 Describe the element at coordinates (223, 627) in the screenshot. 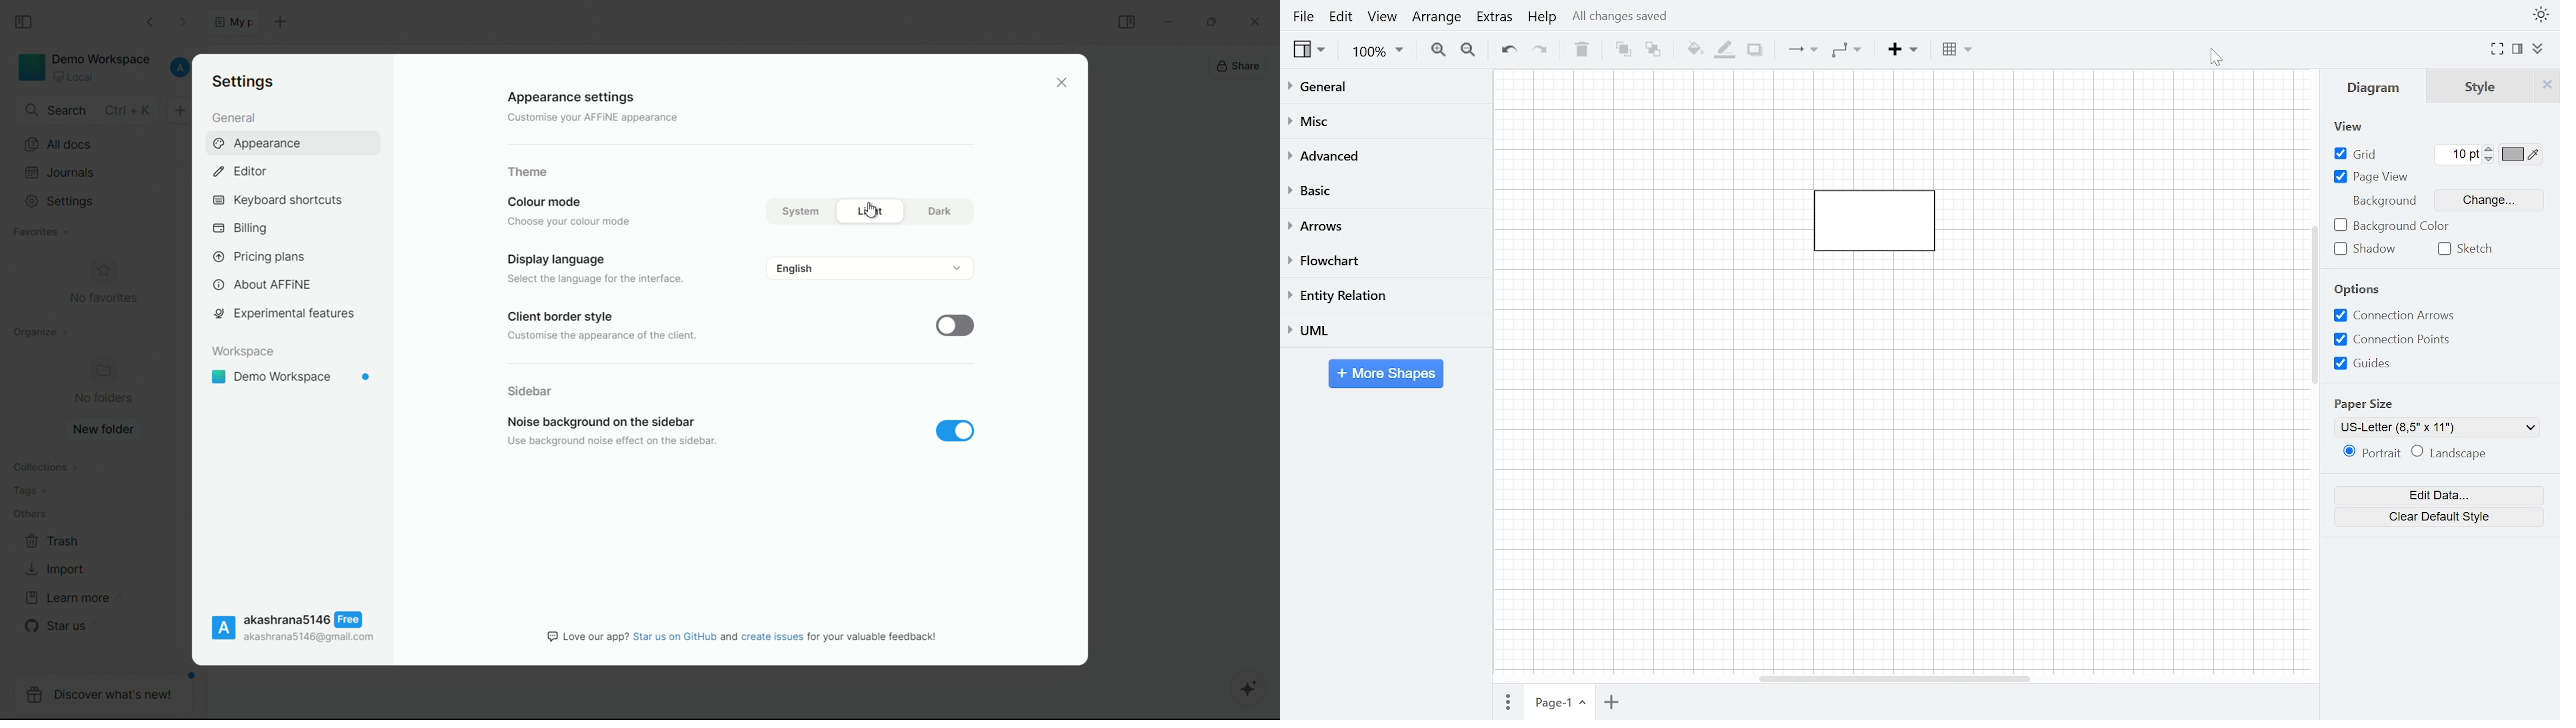

I see `Profile image` at that location.